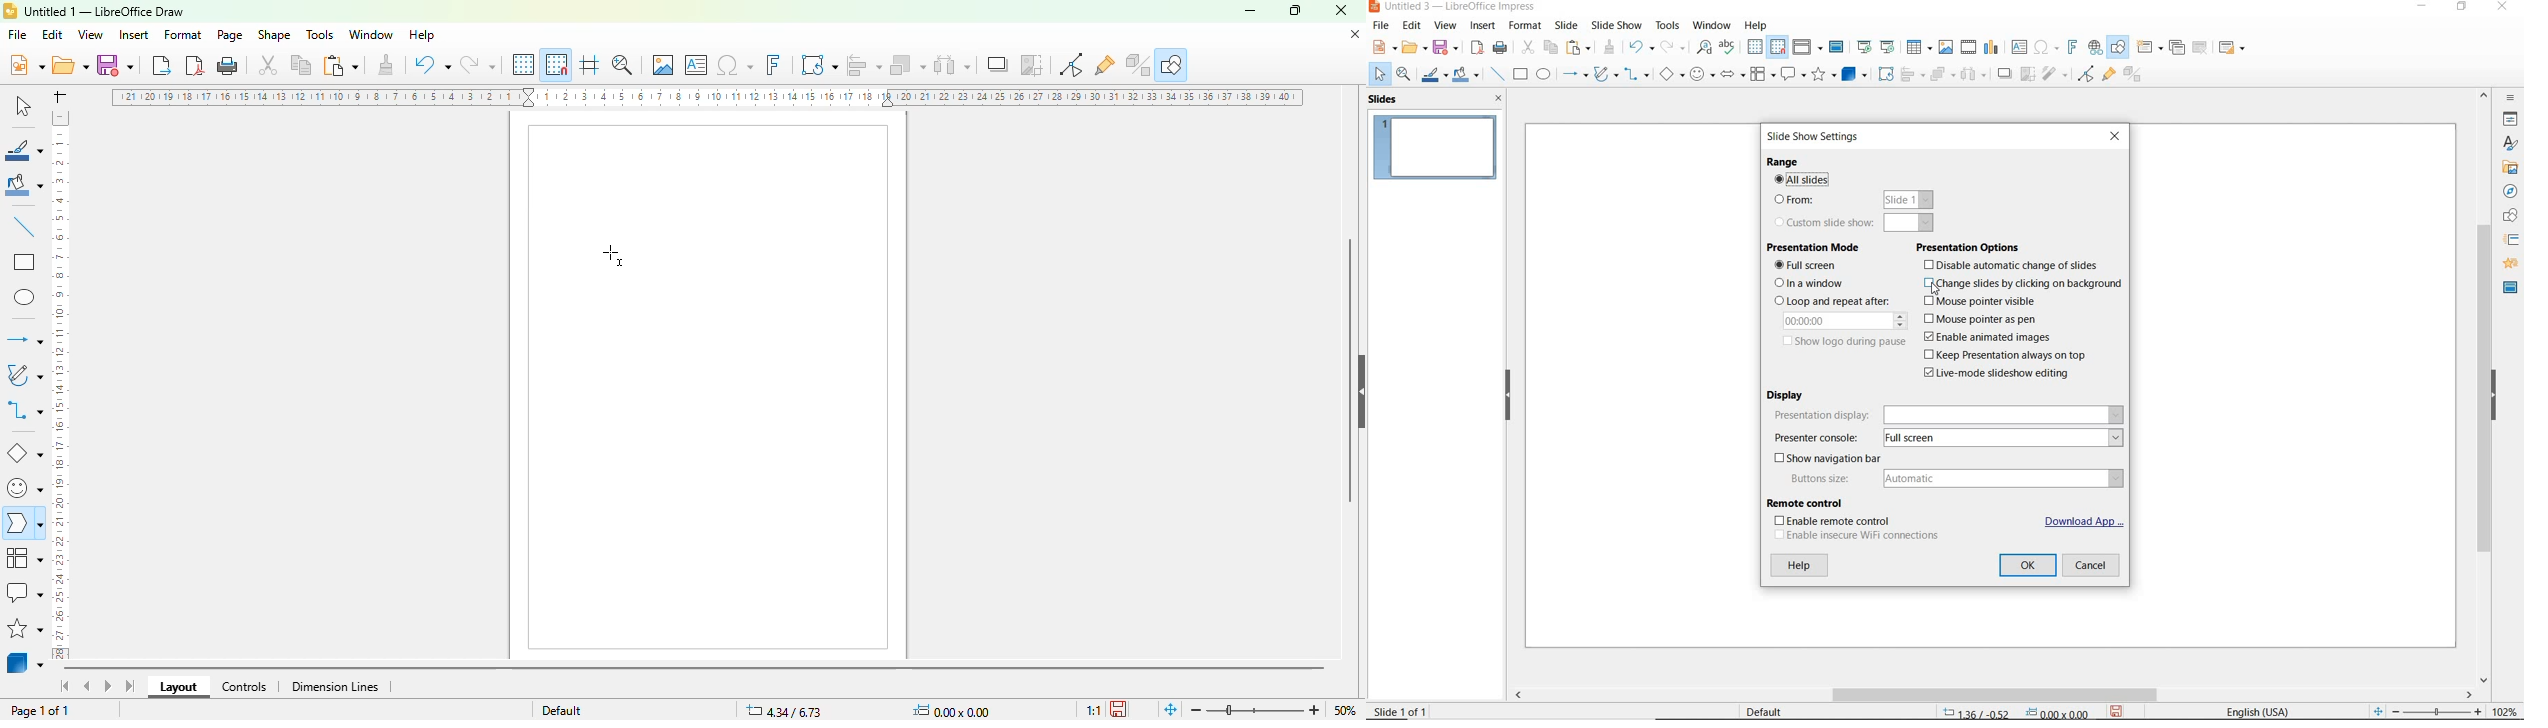  What do you see at coordinates (1071, 64) in the screenshot?
I see `toggle point edit mode` at bounding box center [1071, 64].